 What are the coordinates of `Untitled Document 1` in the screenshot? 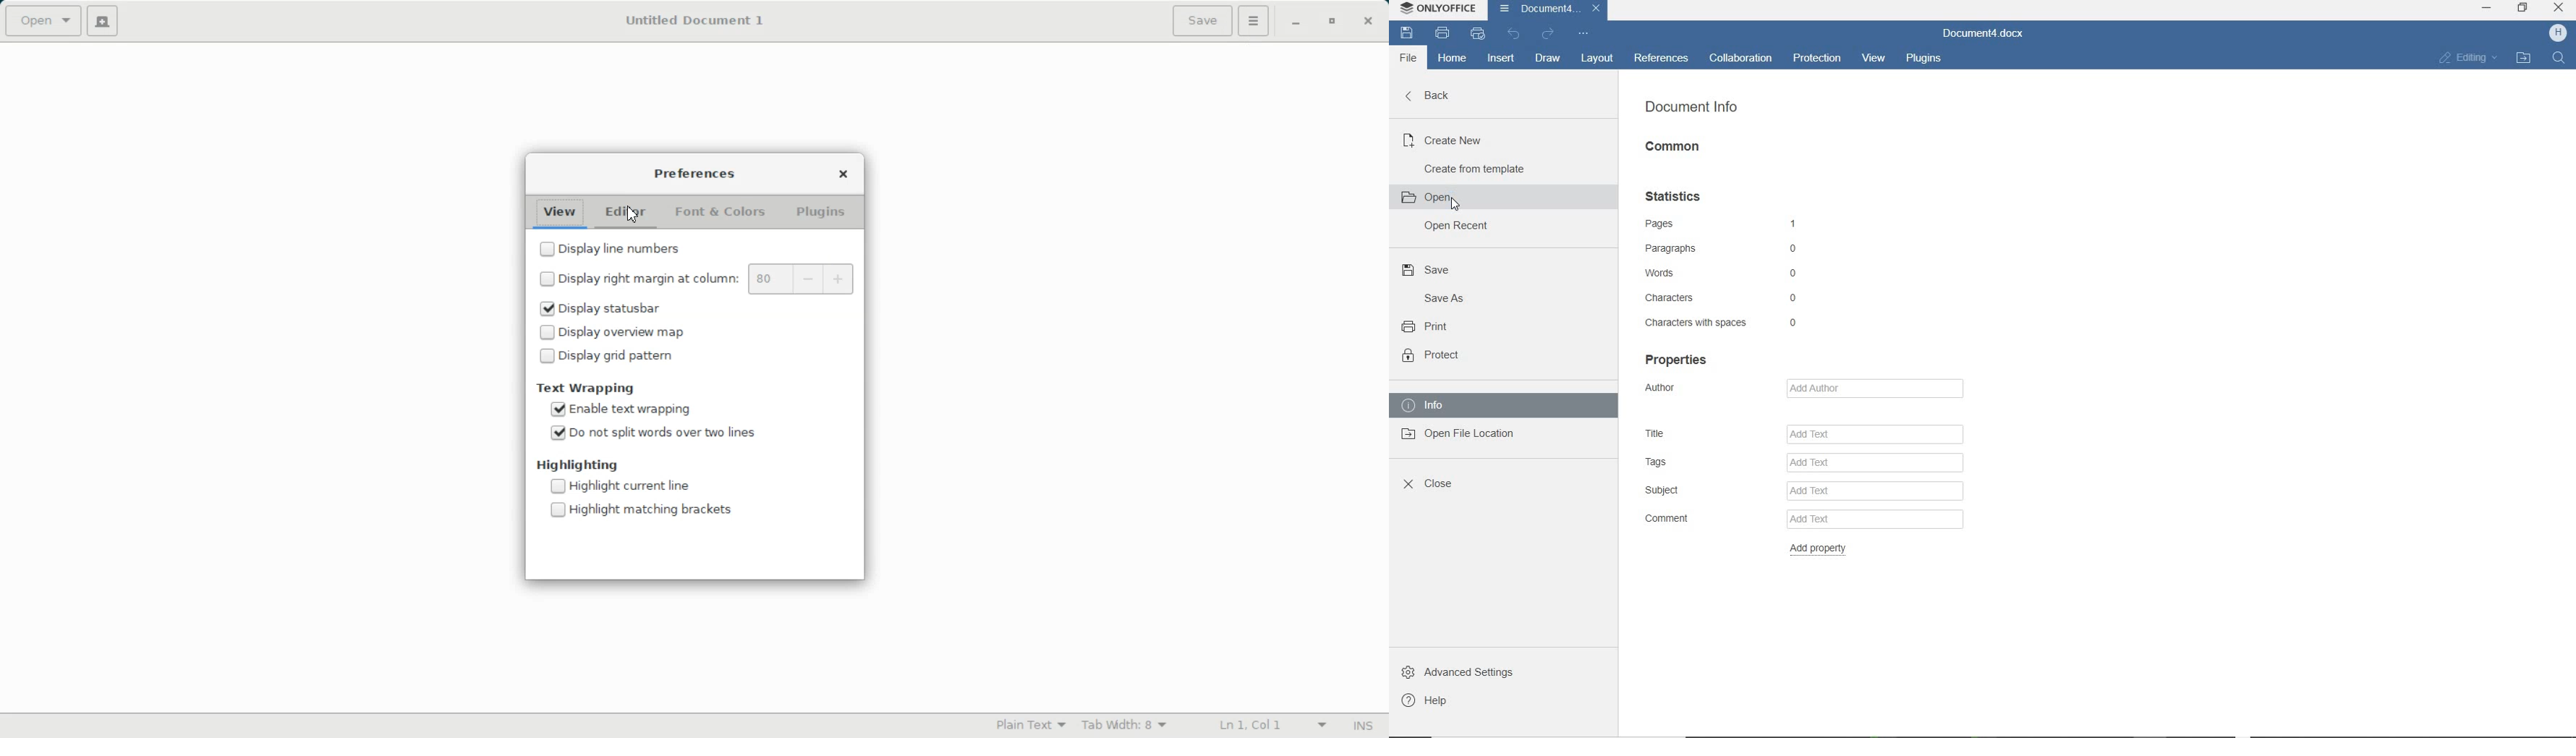 It's located at (696, 22).